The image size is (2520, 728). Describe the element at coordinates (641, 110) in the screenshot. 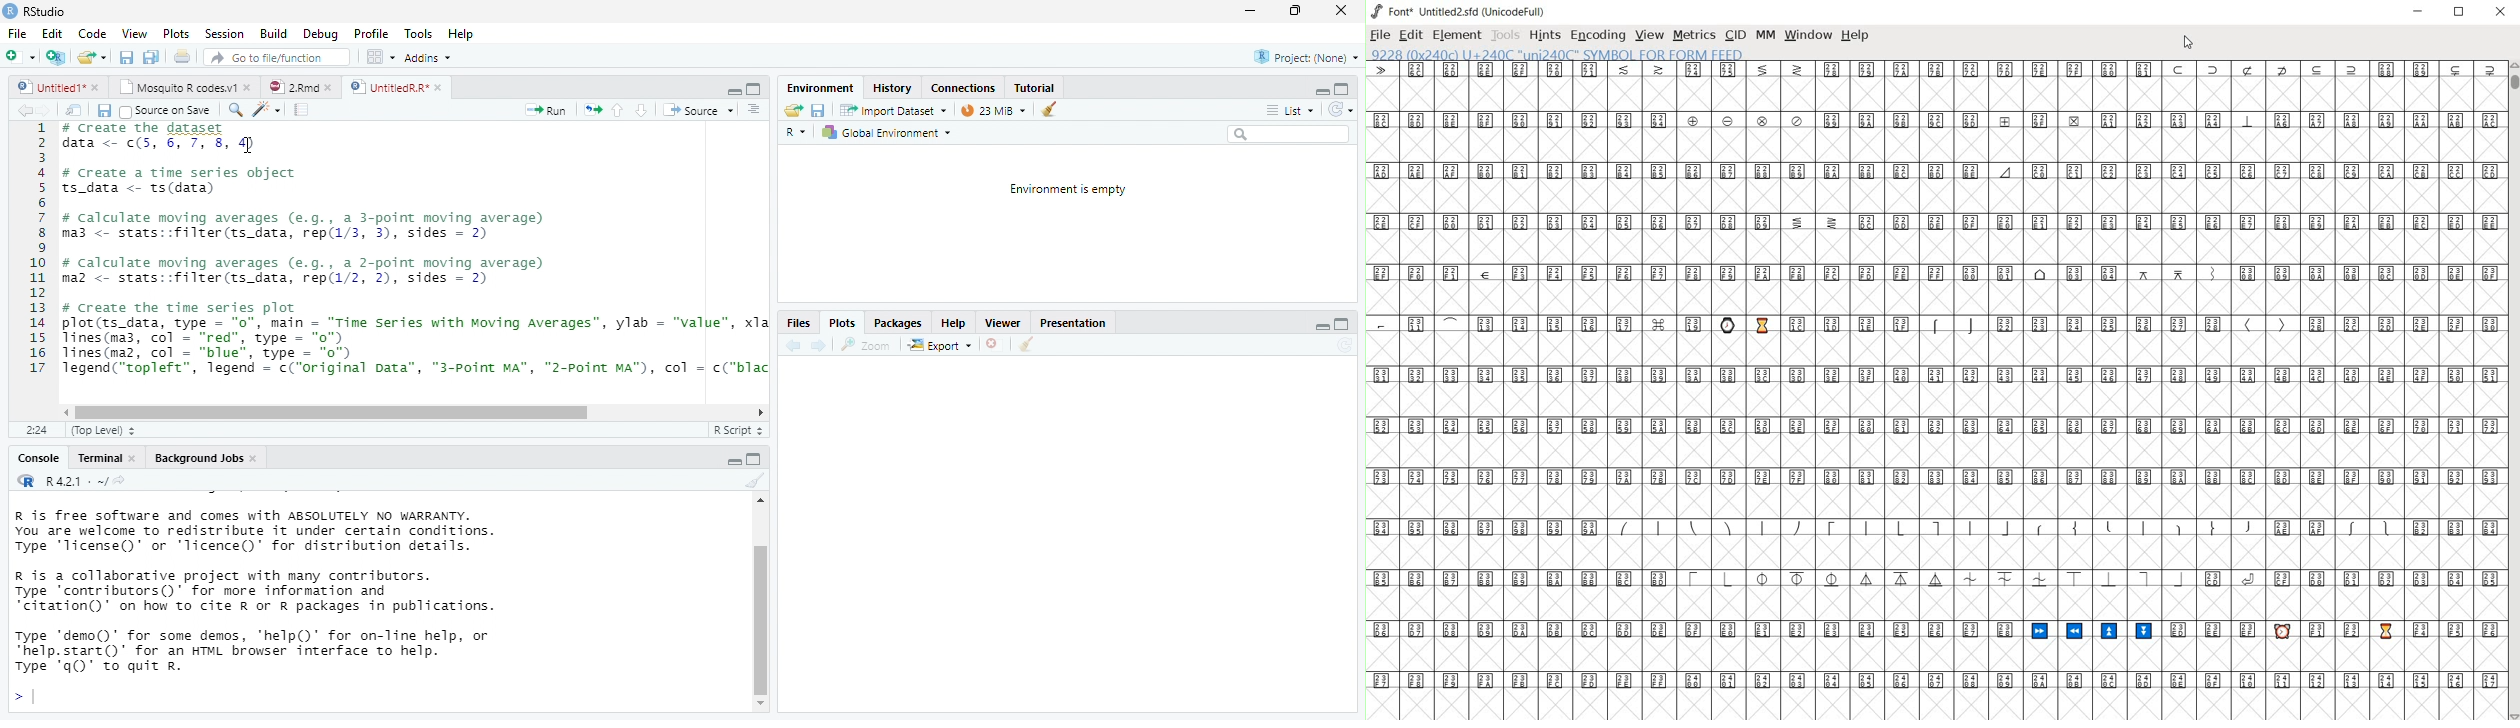

I see `down` at that location.